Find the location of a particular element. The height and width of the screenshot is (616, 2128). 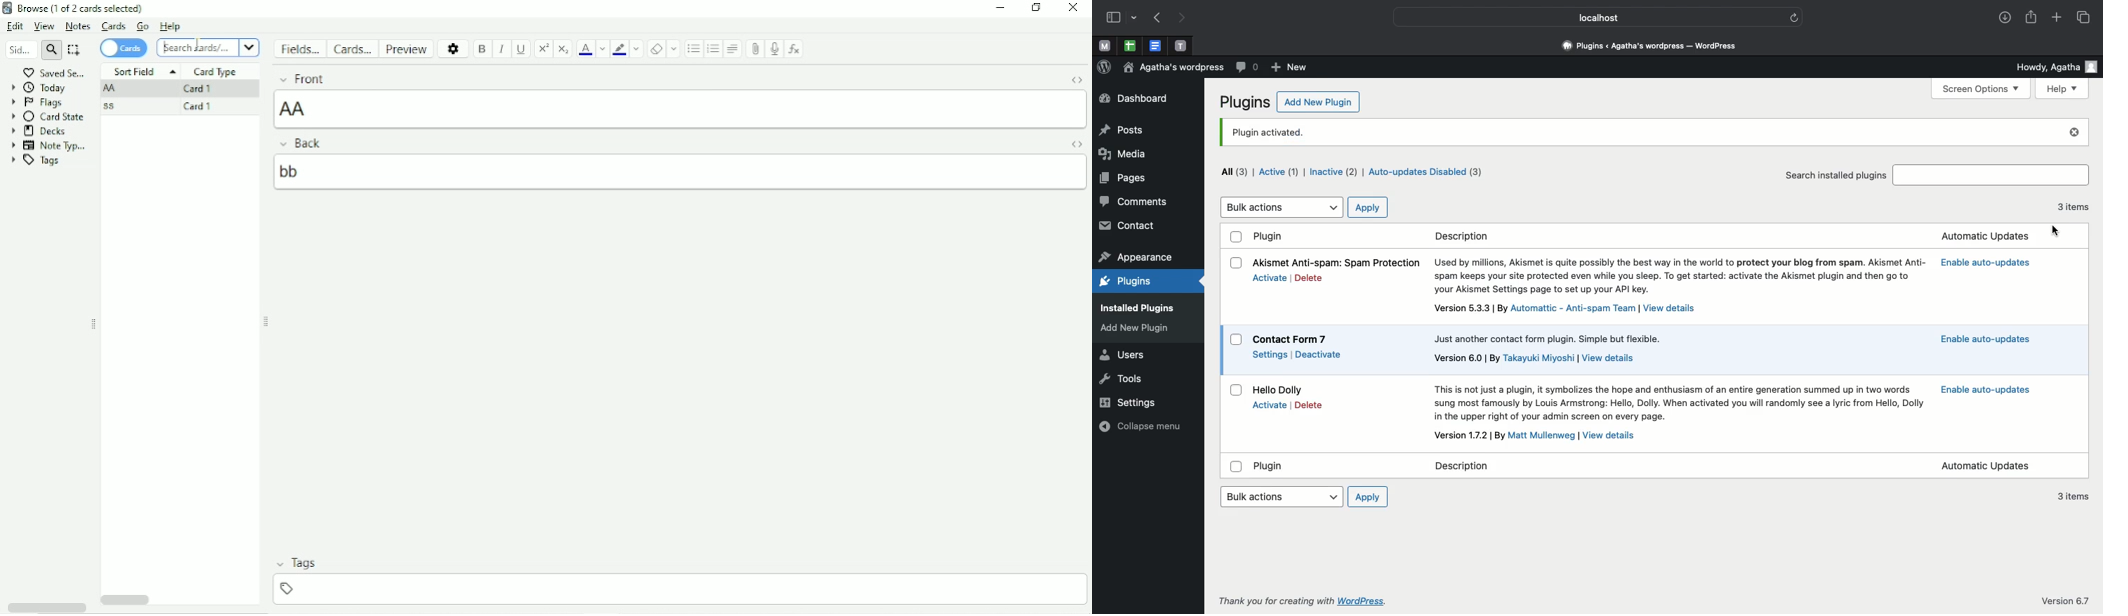

Preview is located at coordinates (411, 49).